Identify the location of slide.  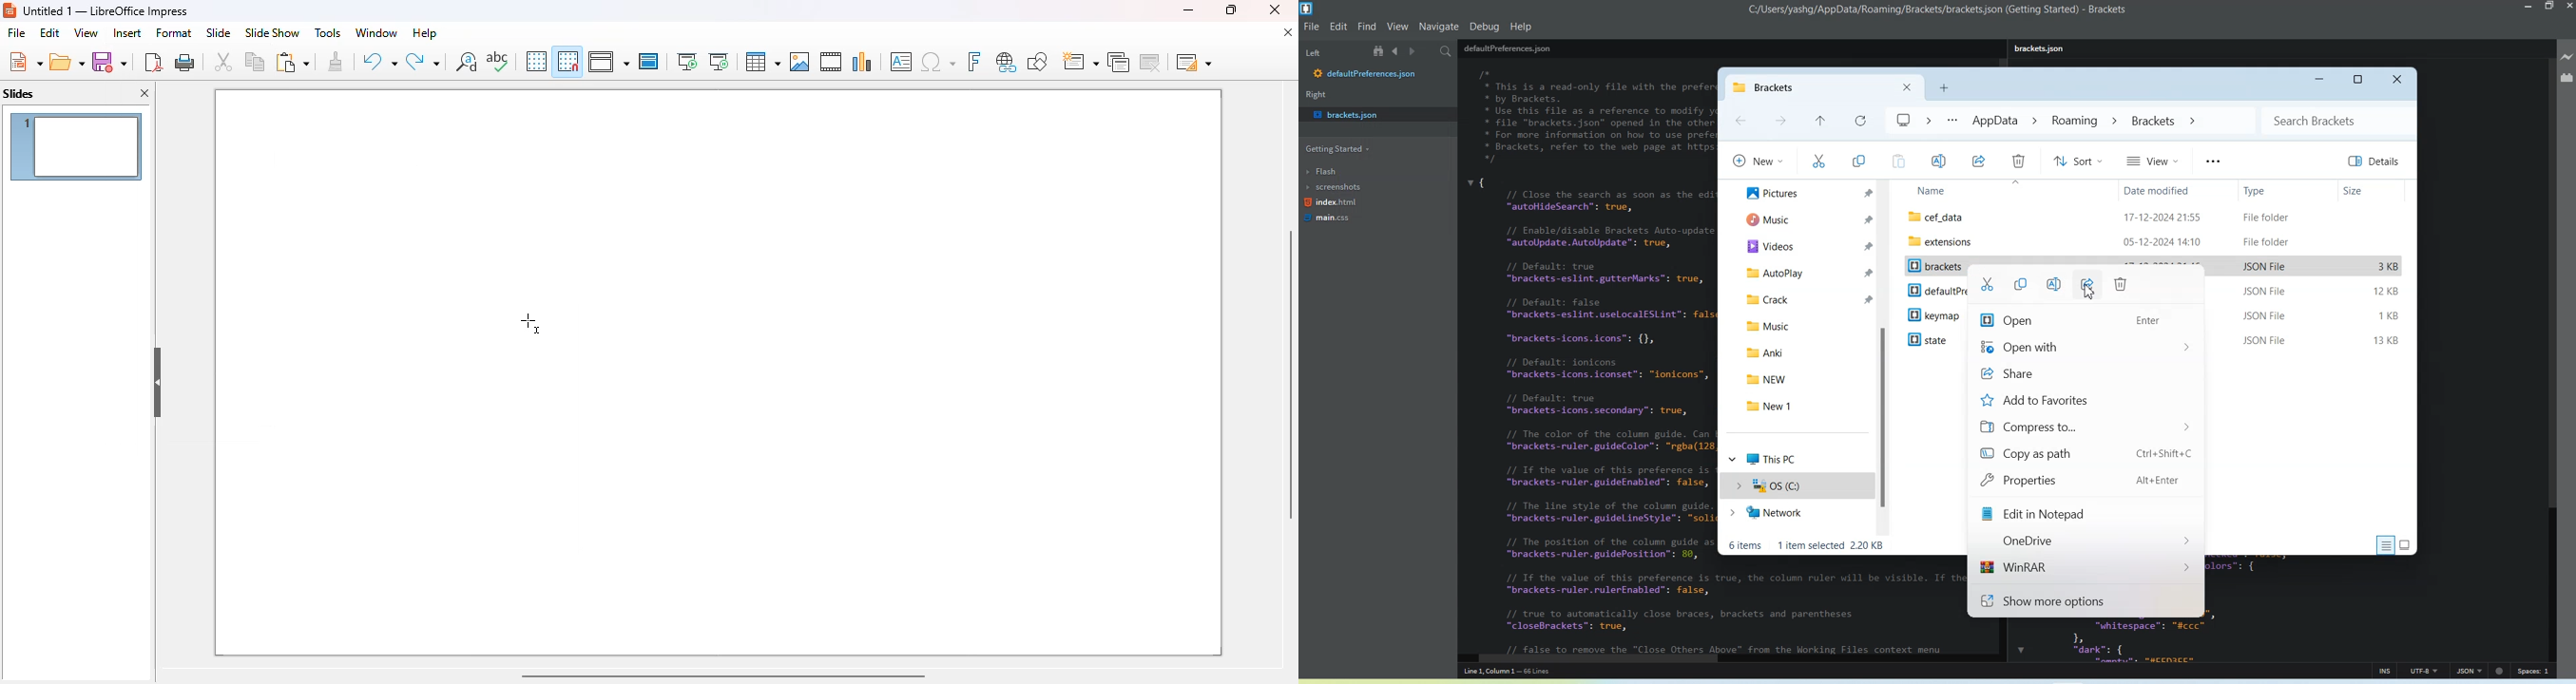
(218, 32).